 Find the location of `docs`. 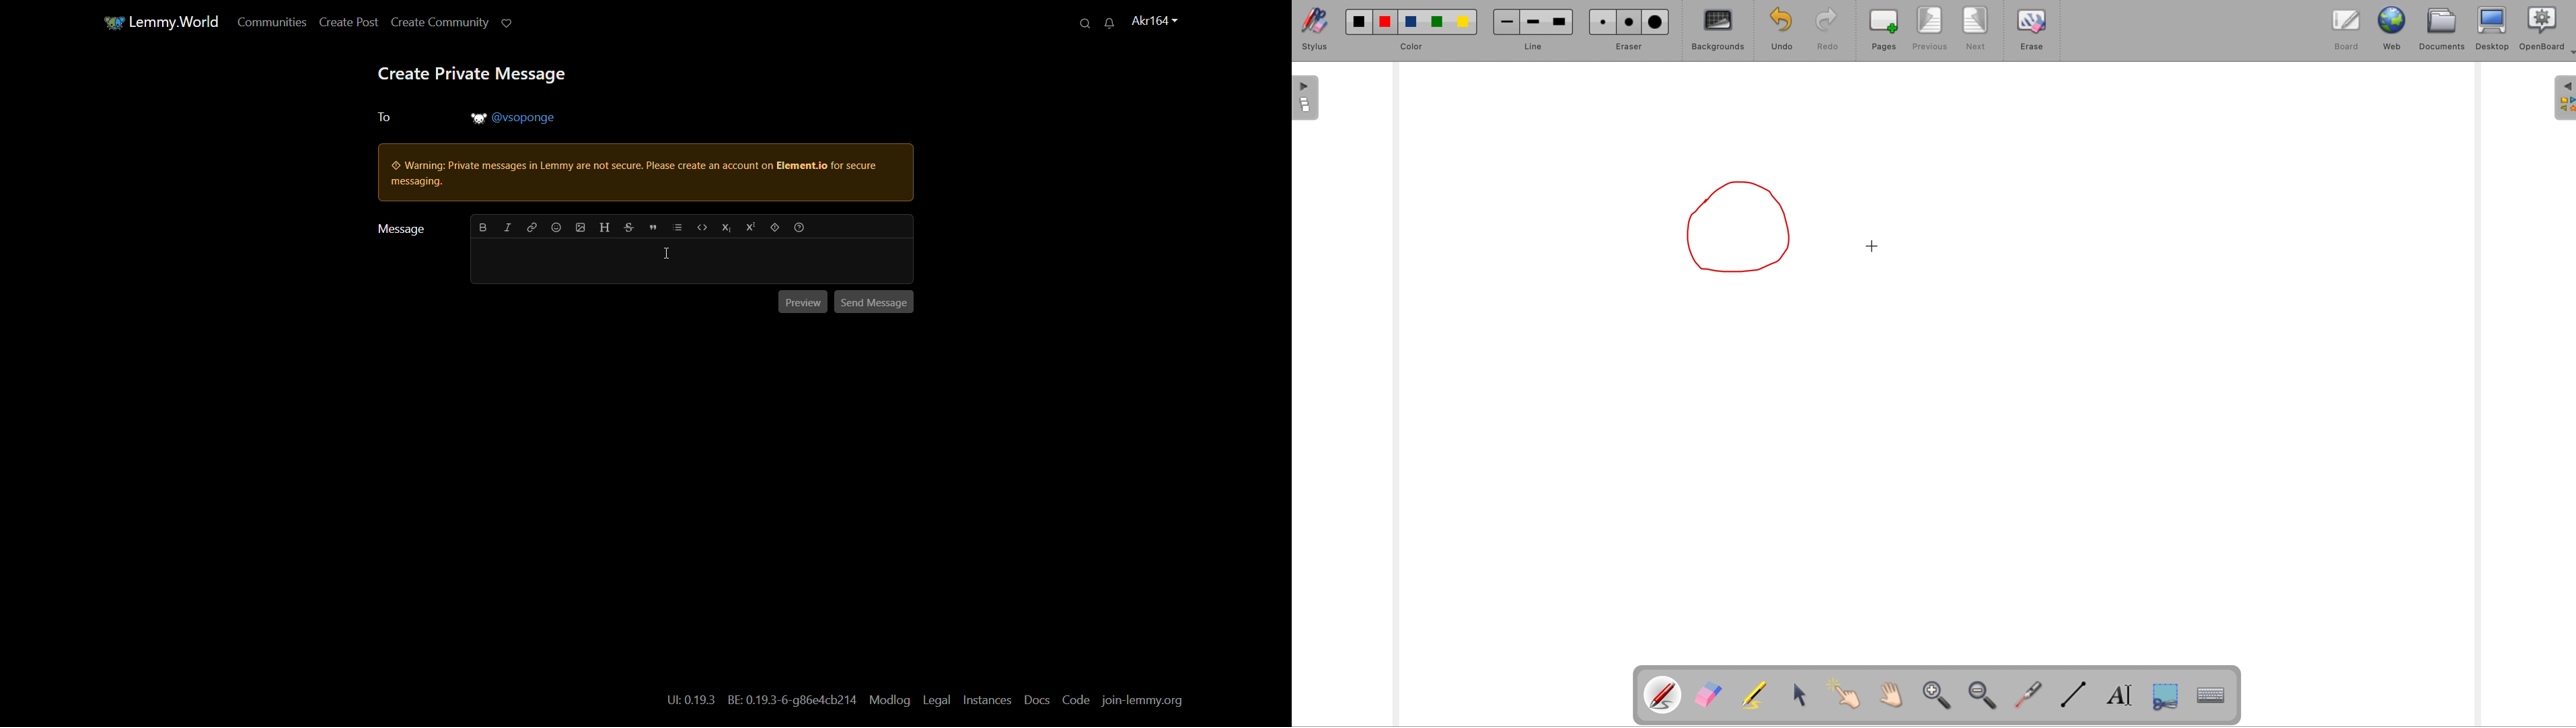

docs is located at coordinates (1038, 701).